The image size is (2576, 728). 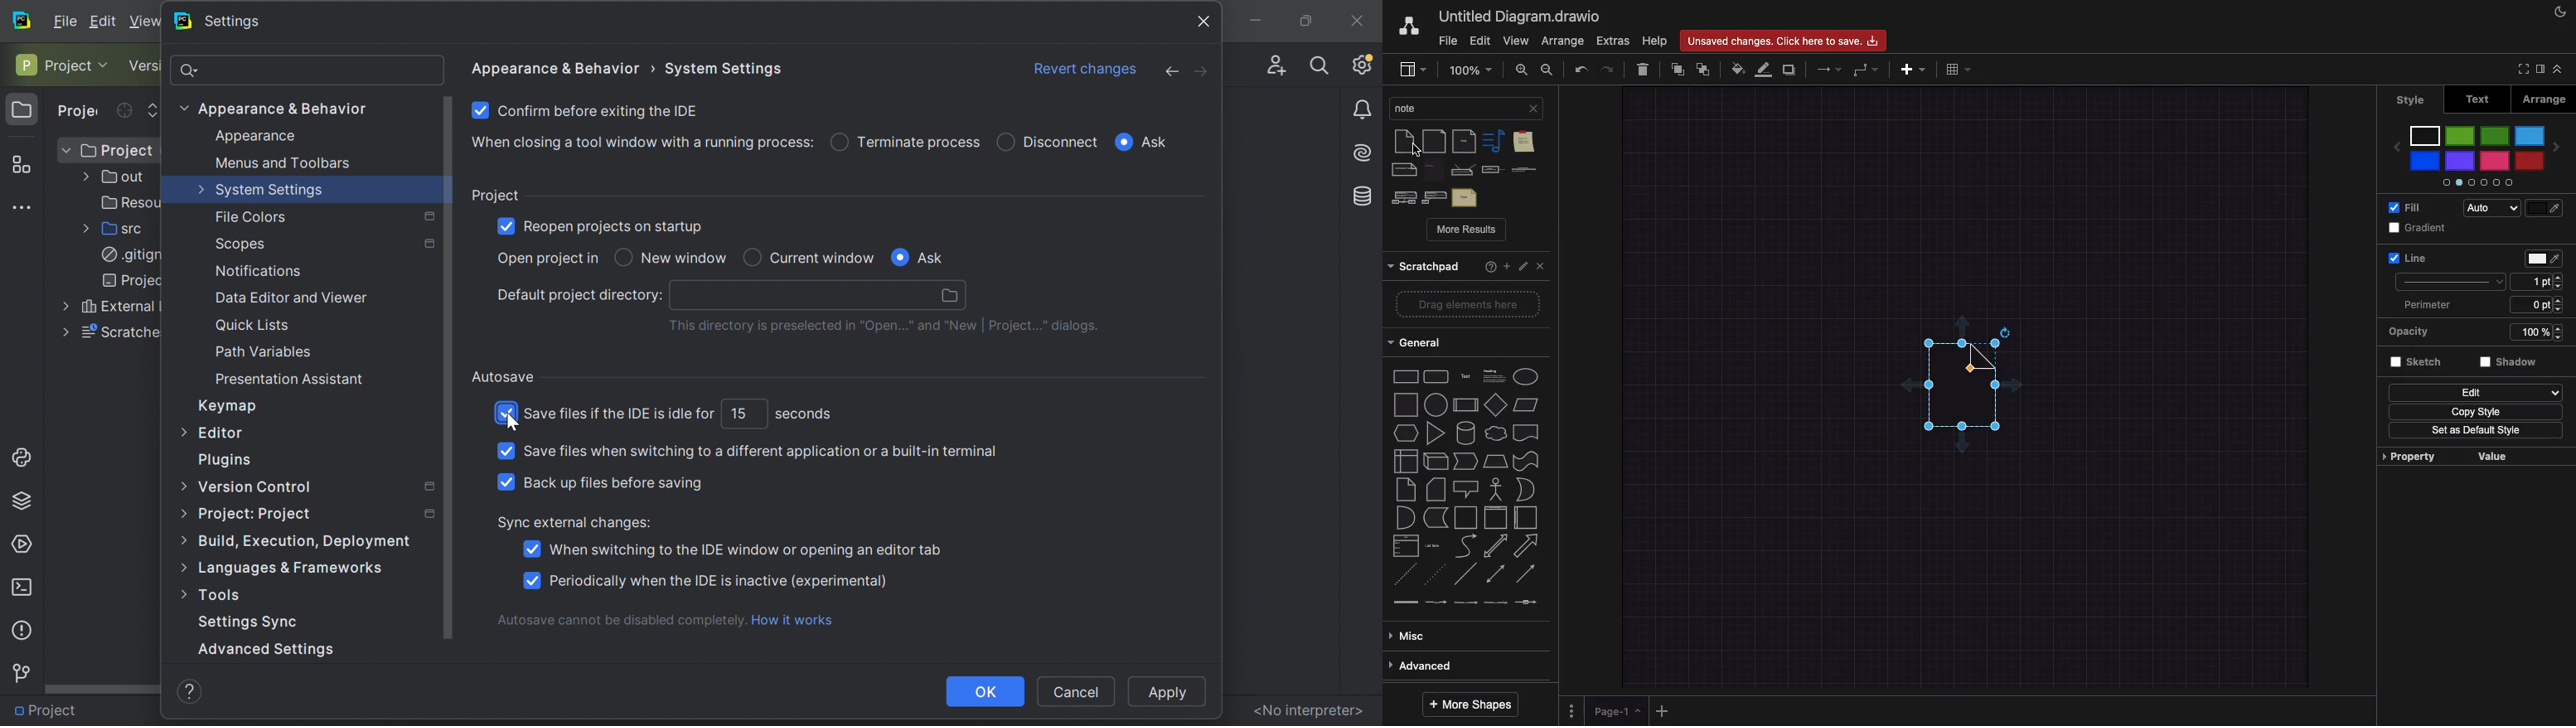 What do you see at coordinates (1958, 68) in the screenshot?
I see `Table` at bounding box center [1958, 68].